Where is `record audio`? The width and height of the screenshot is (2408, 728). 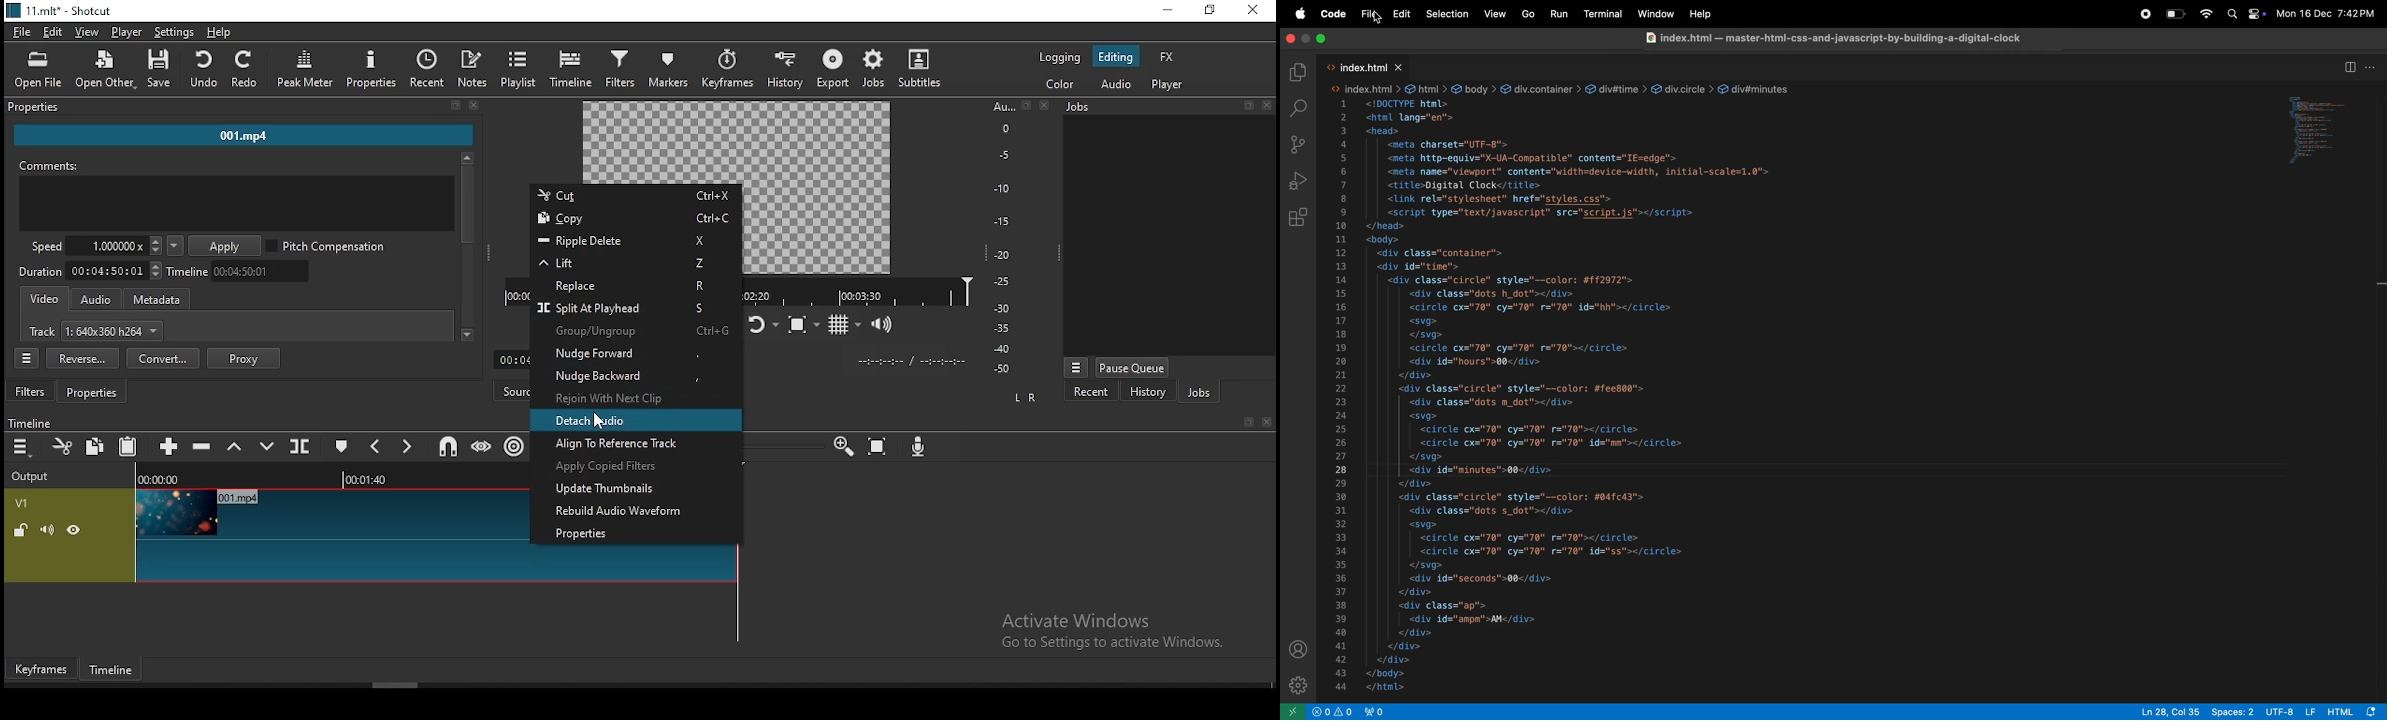
record audio is located at coordinates (919, 448).